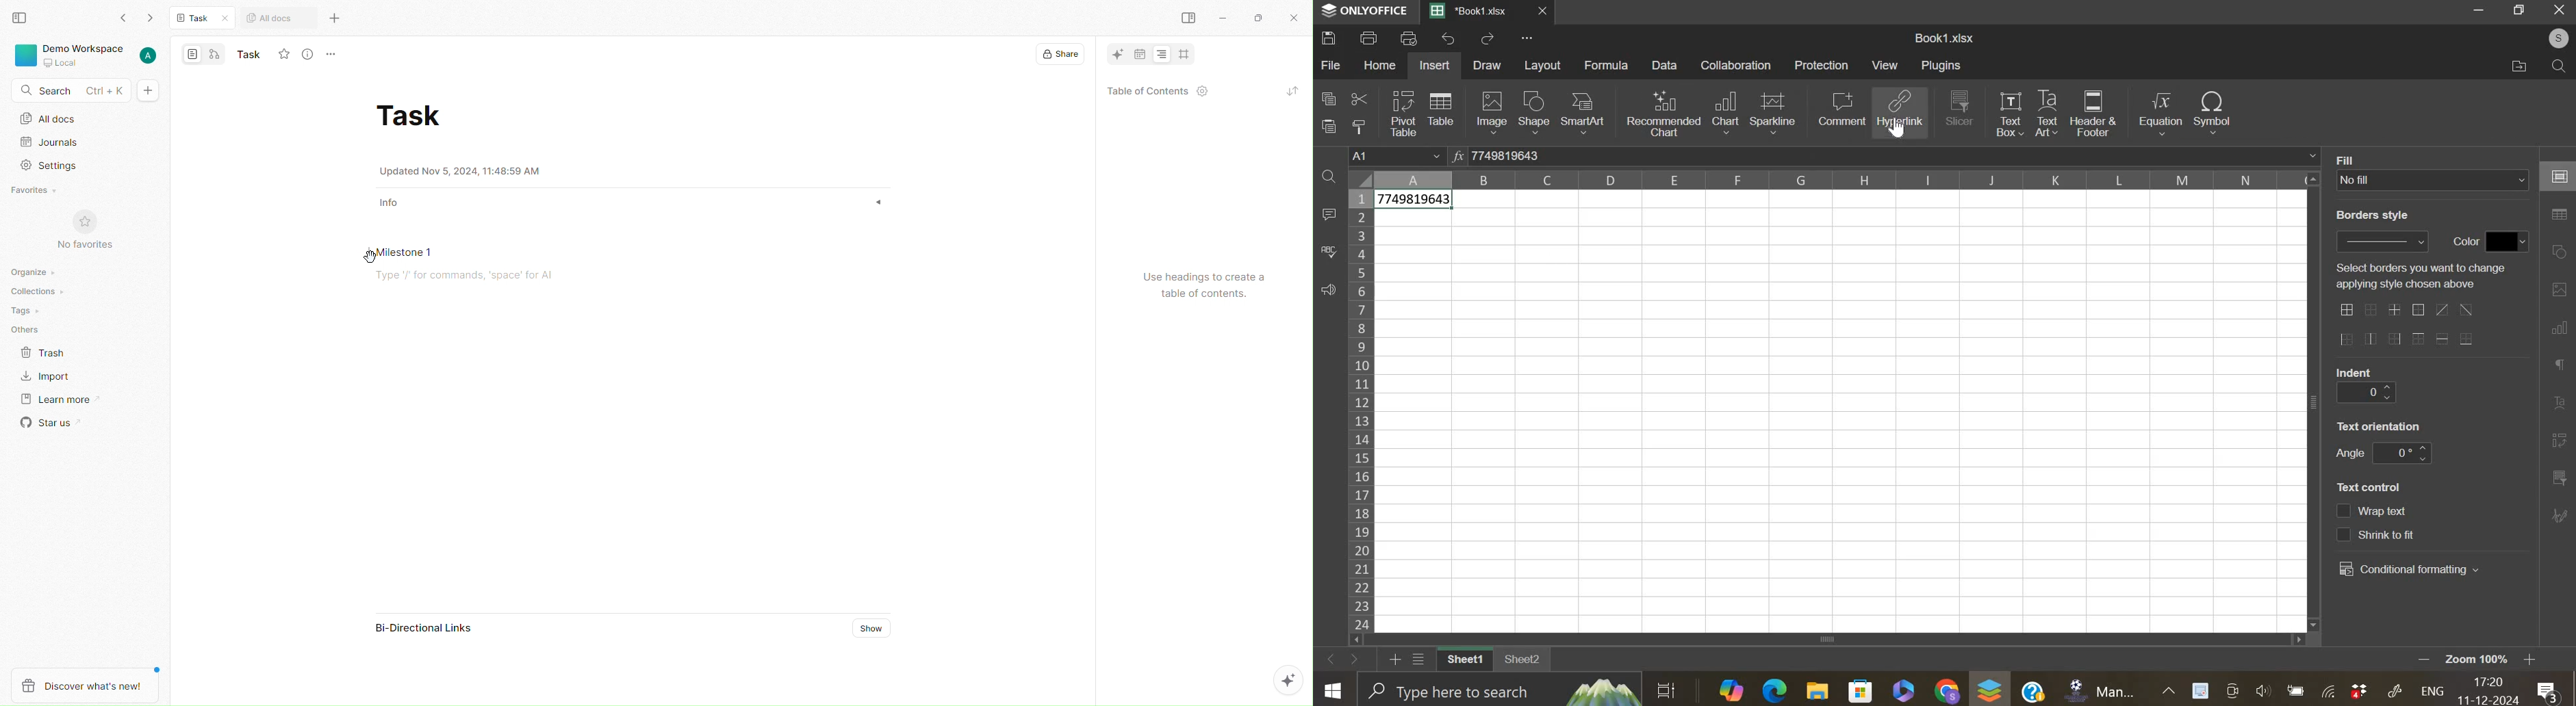 This screenshot has height=728, width=2576. What do you see at coordinates (1293, 684) in the screenshot?
I see `AI options` at bounding box center [1293, 684].